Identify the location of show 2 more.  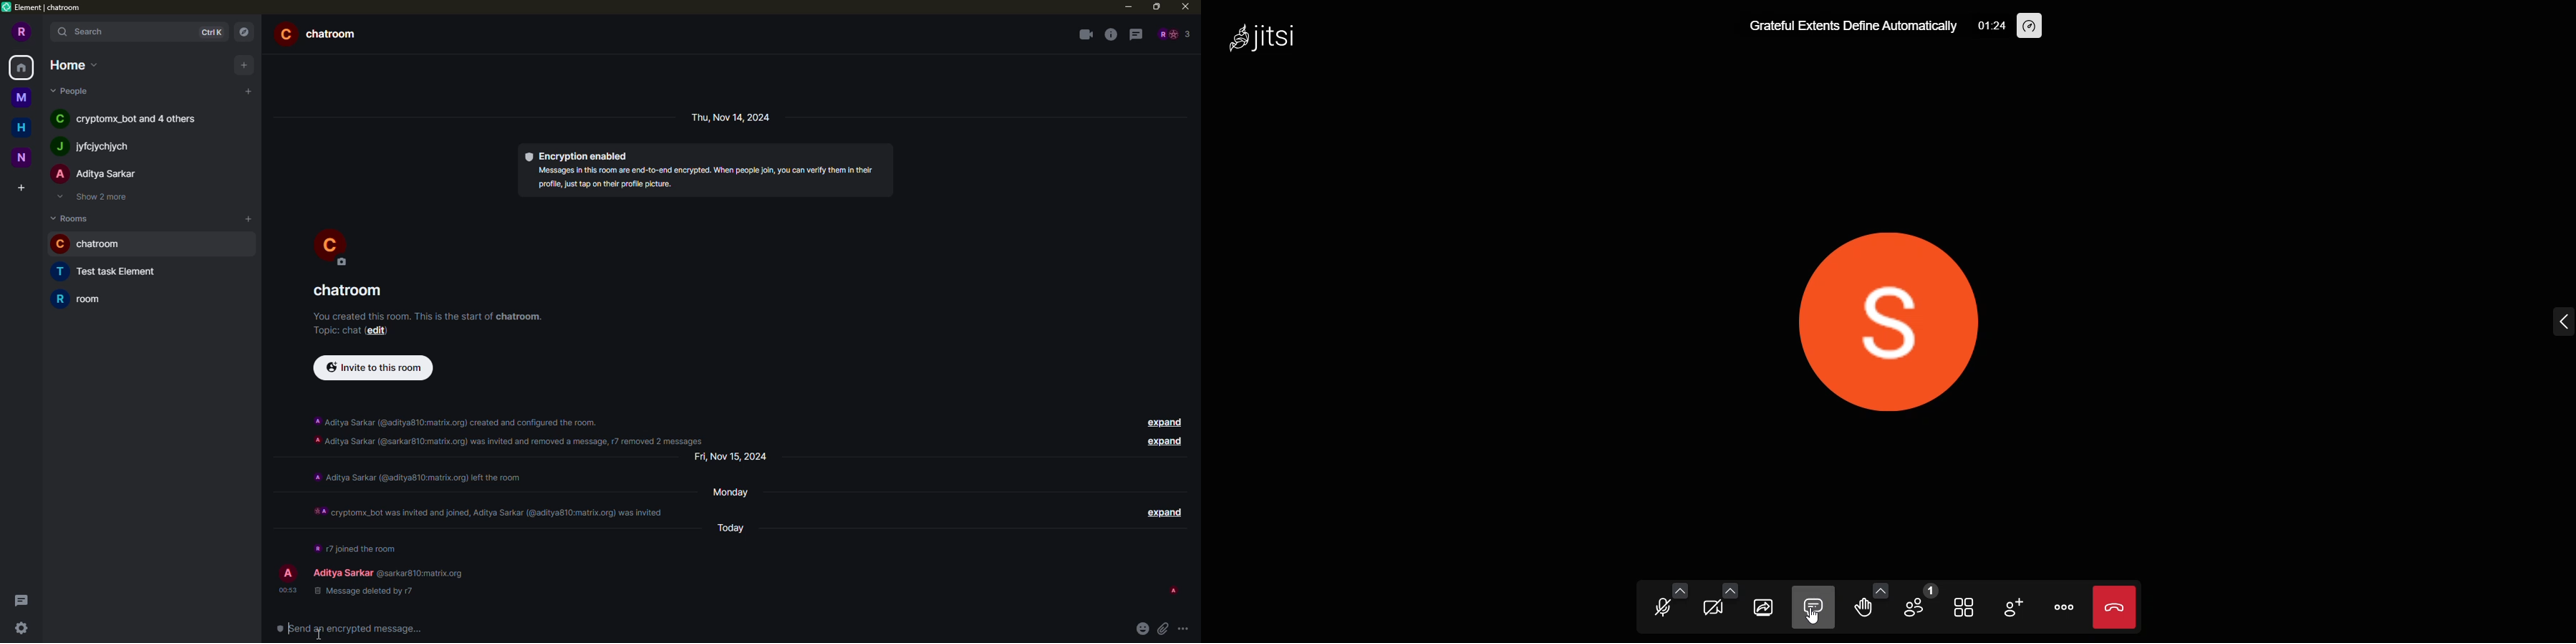
(98, 198).